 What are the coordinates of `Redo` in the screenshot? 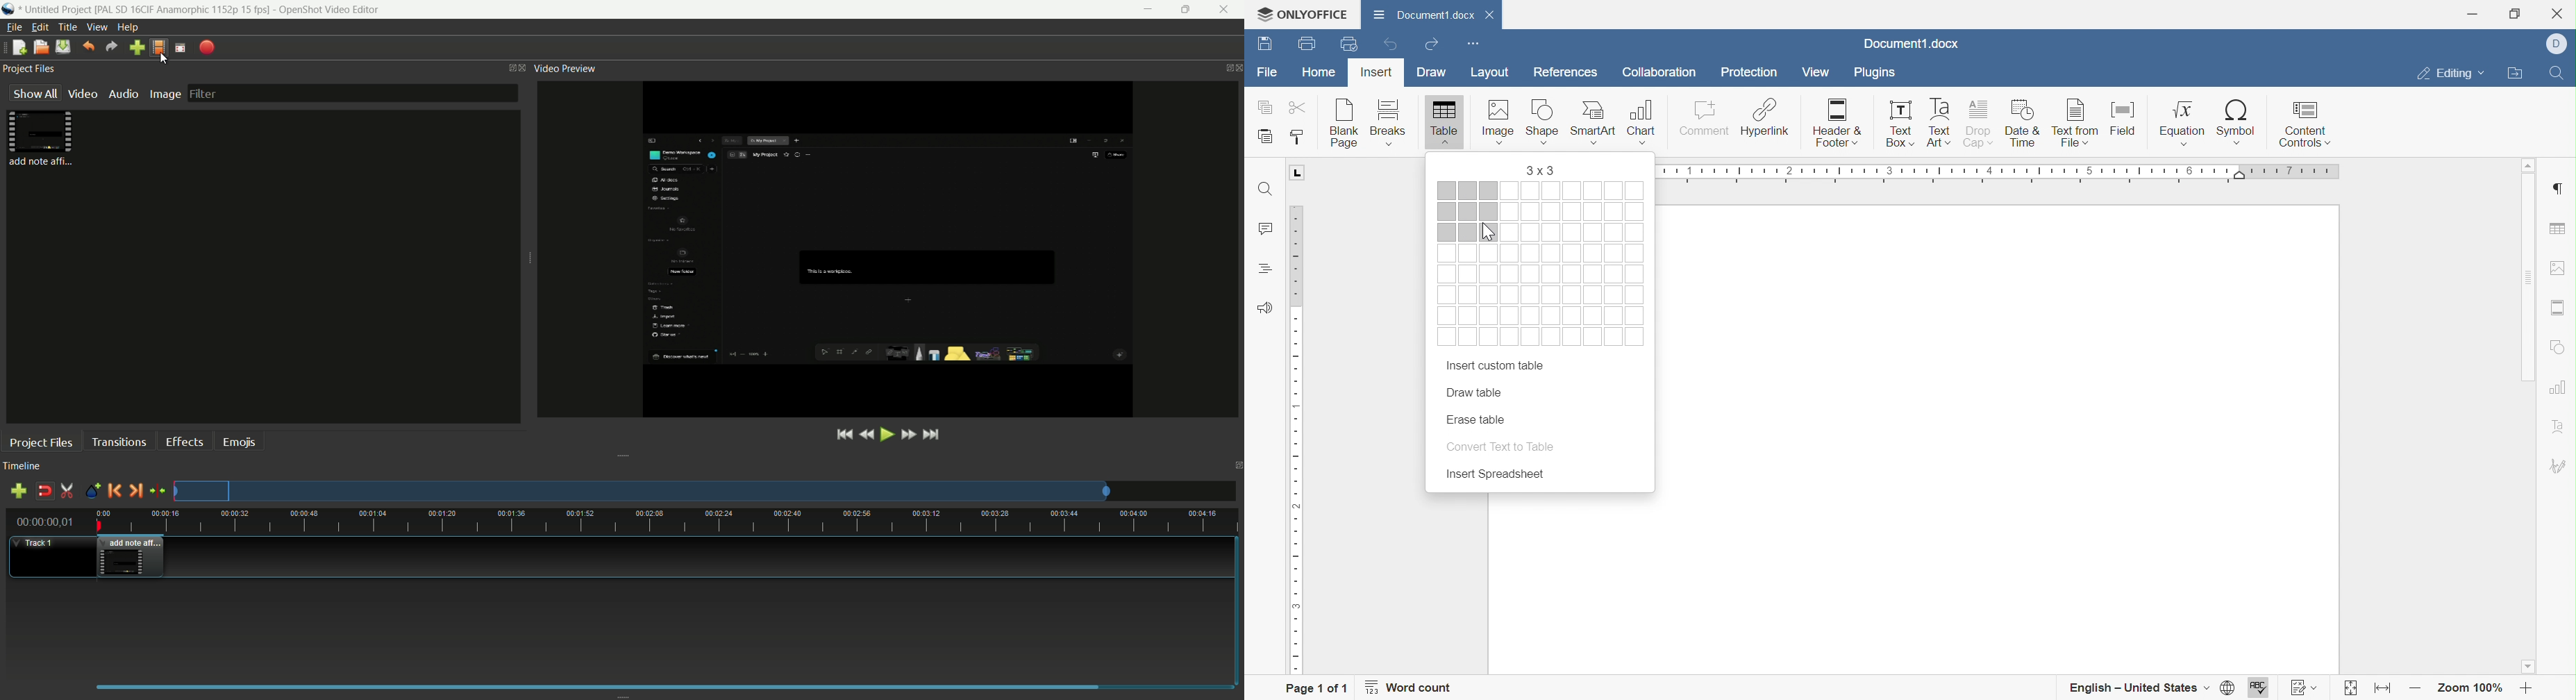 It's located at (1435, 43).